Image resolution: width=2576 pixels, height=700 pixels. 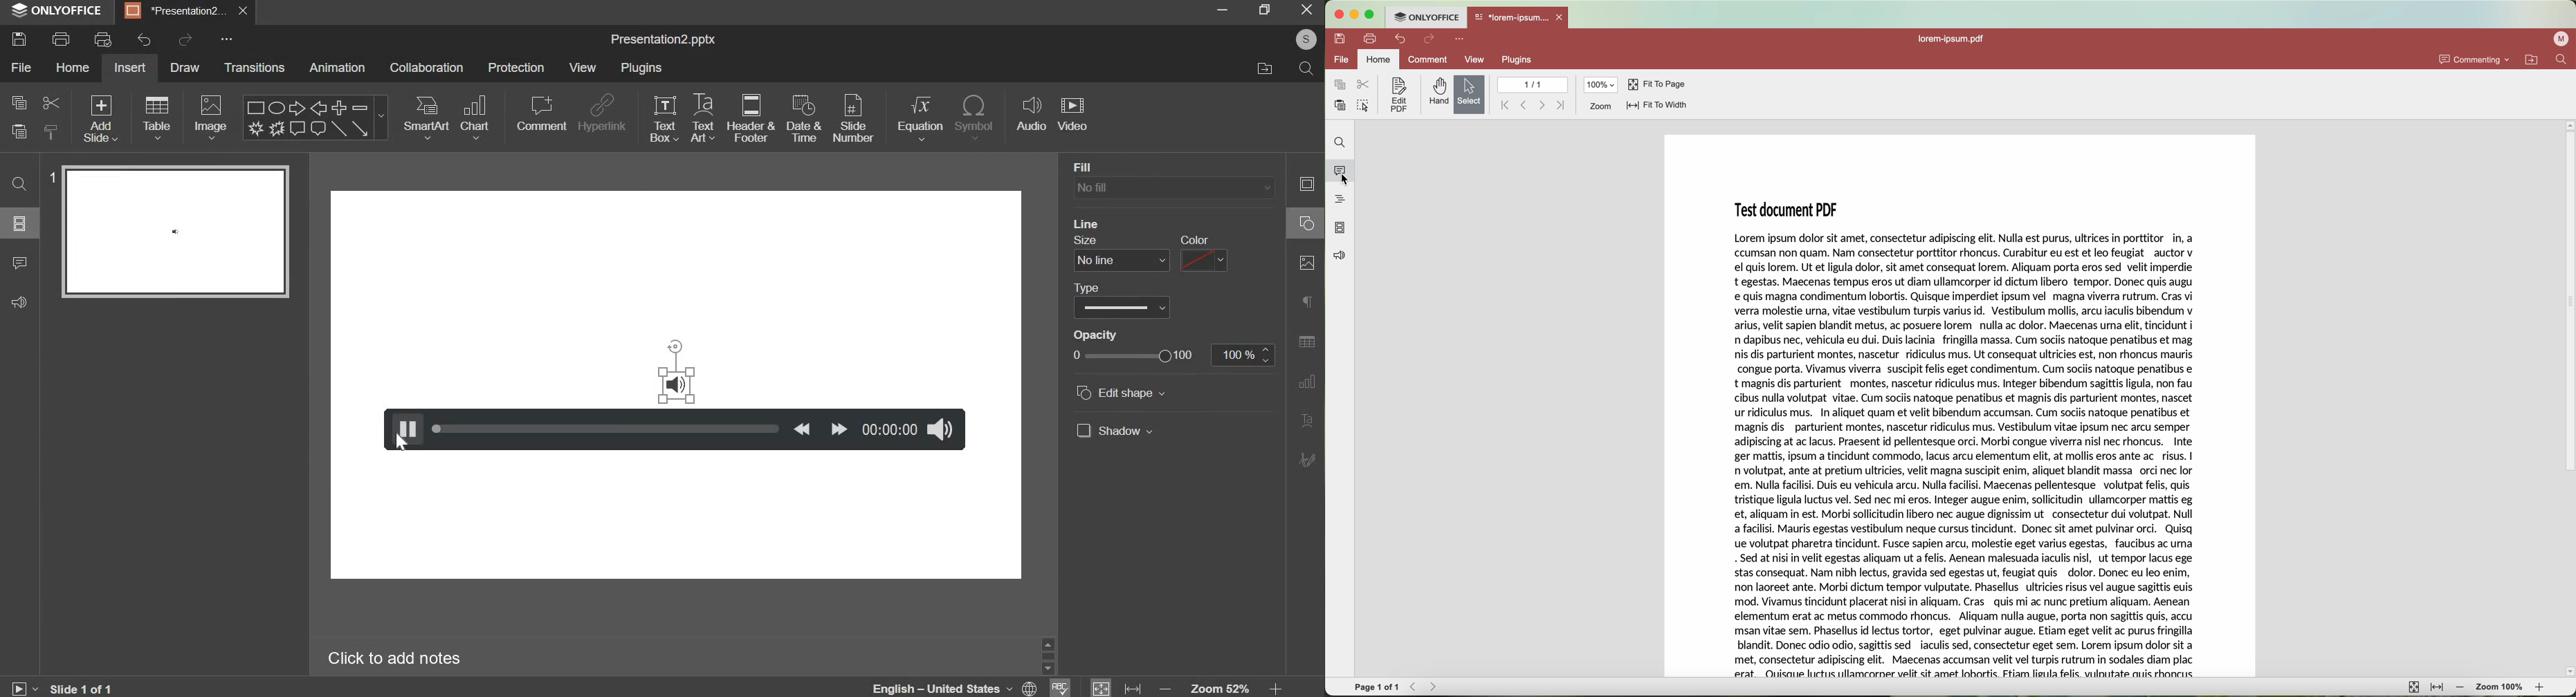 What do you see at coordinates (428, 67) in the screenshot?
I see `collaboration` at bounding box center [428, 67].